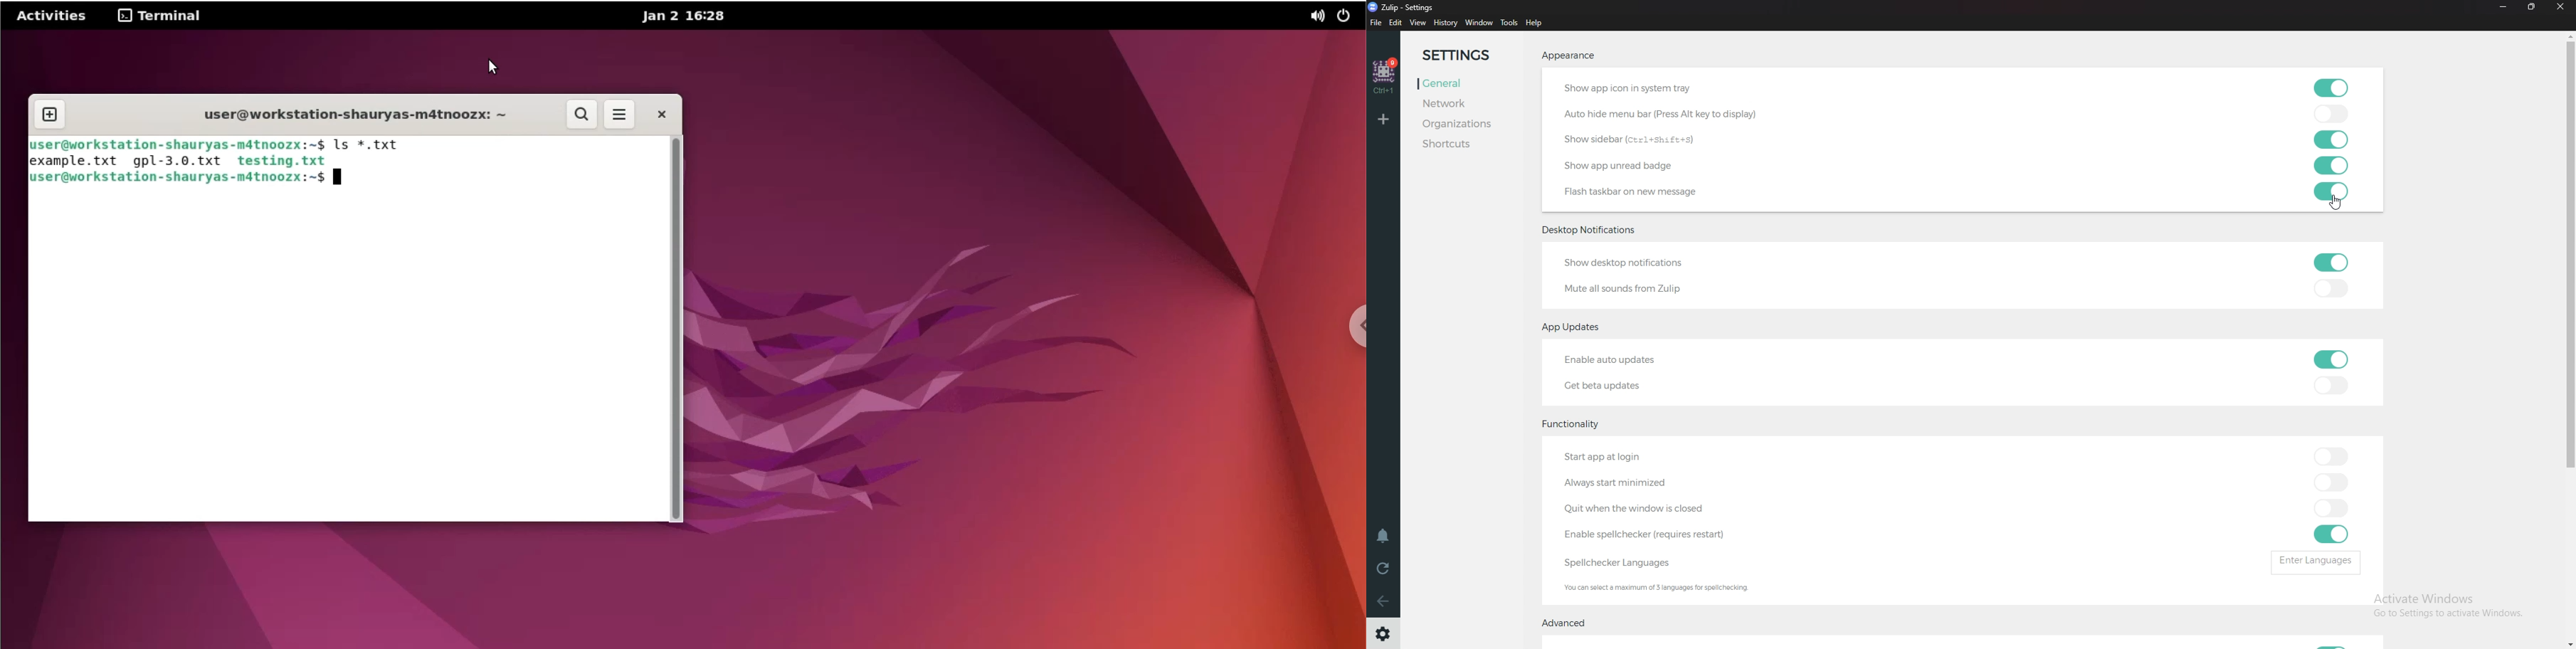 The width and height of the screenshot is (2576, 672). I want to click on scroll bar, so click(2572, 319).